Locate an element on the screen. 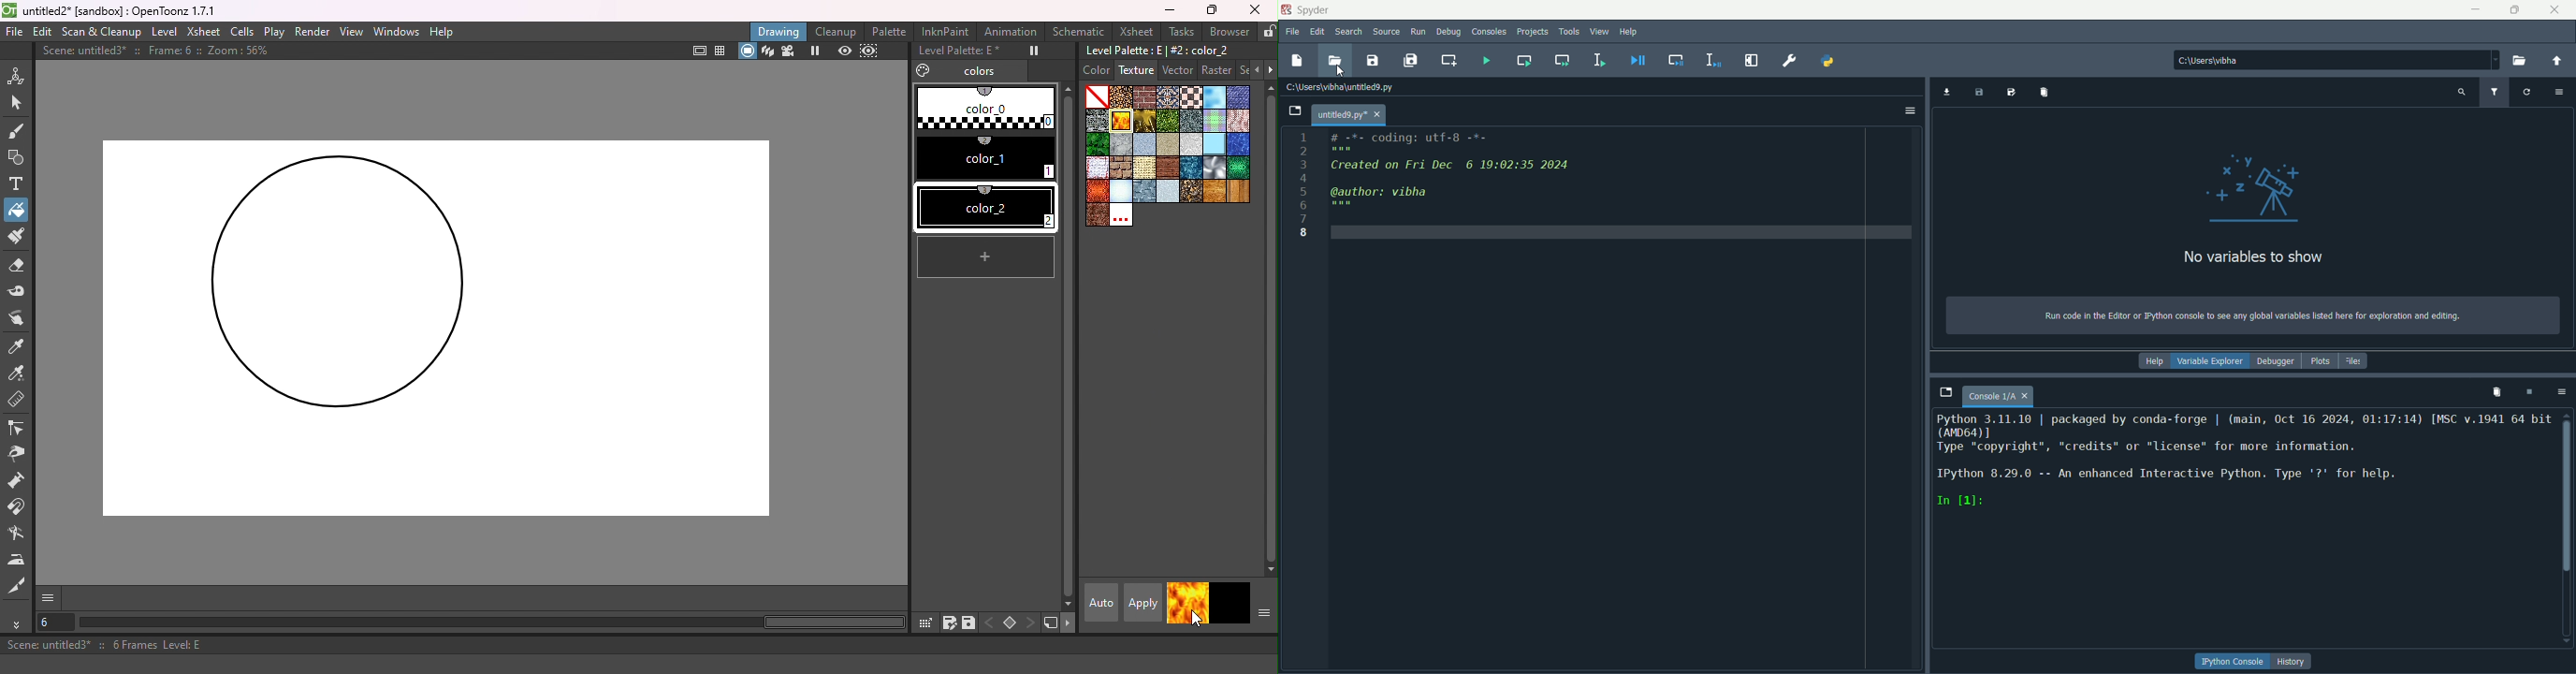 The width and height of the screenshot is (2576, 700). files is located at coordinates (2355, 360).